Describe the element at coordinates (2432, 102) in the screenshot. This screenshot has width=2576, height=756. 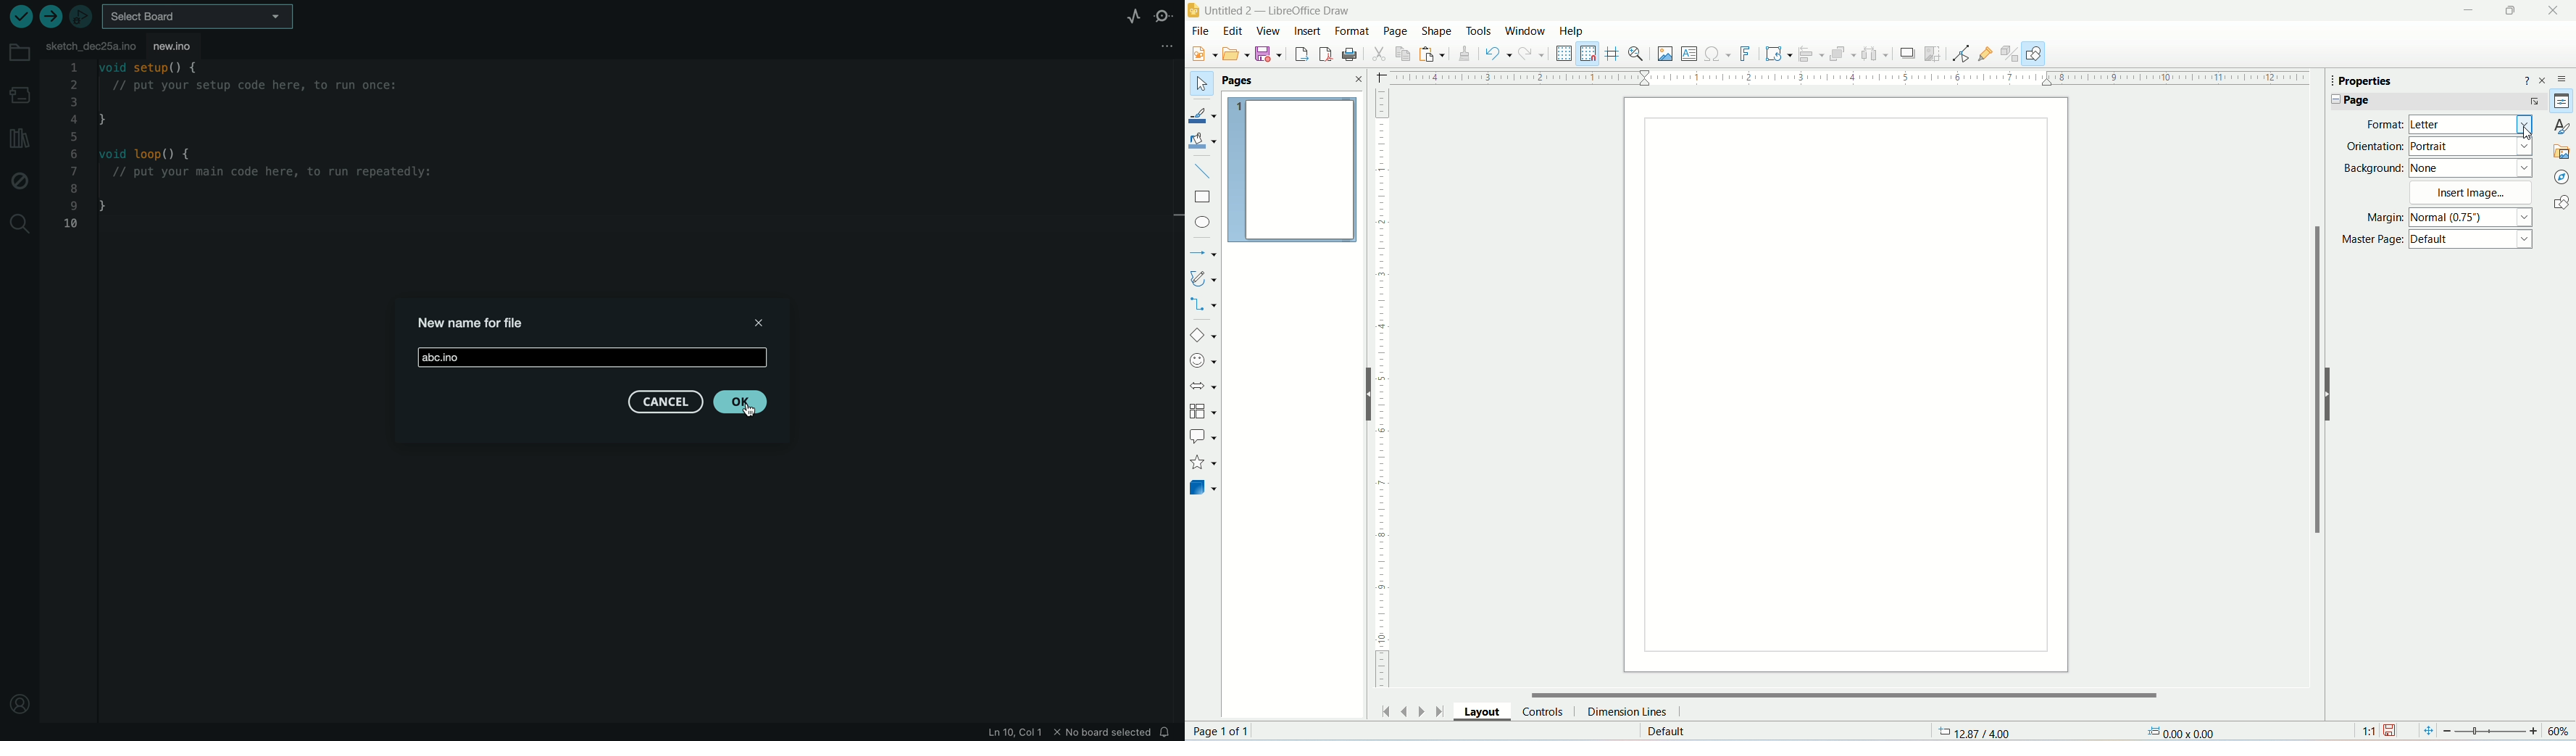
I see `page` at that location.